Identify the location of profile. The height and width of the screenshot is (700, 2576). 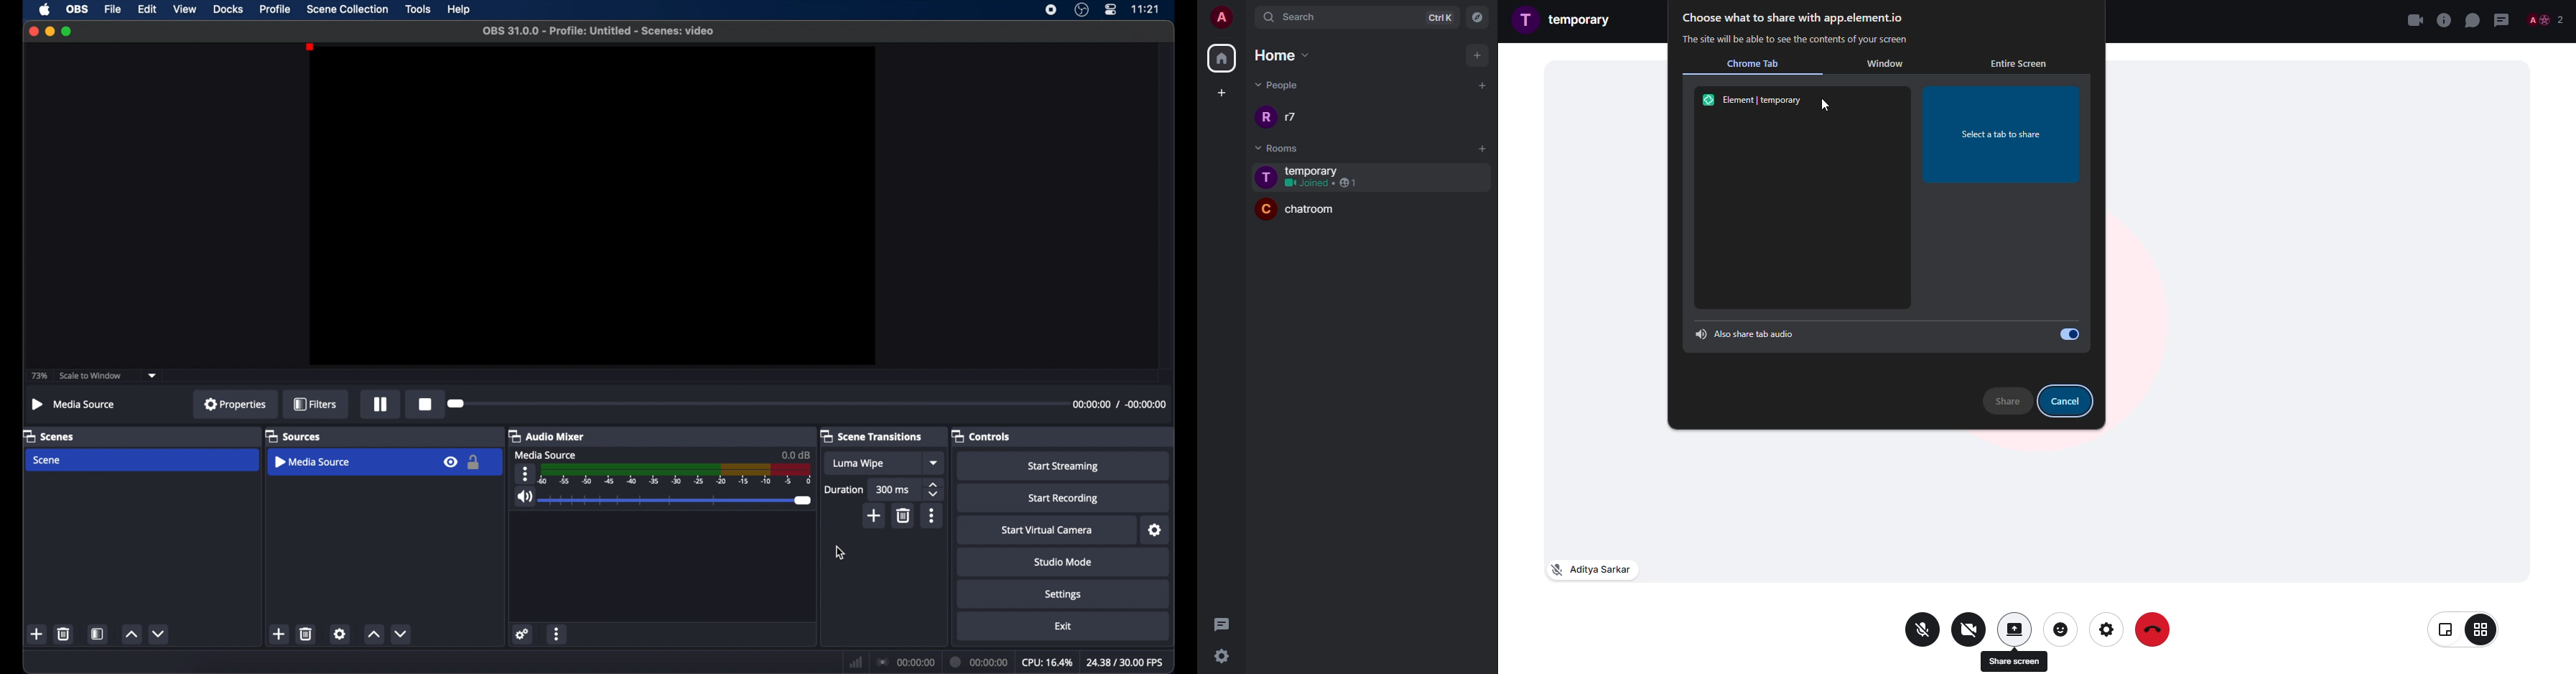
(276, 9).